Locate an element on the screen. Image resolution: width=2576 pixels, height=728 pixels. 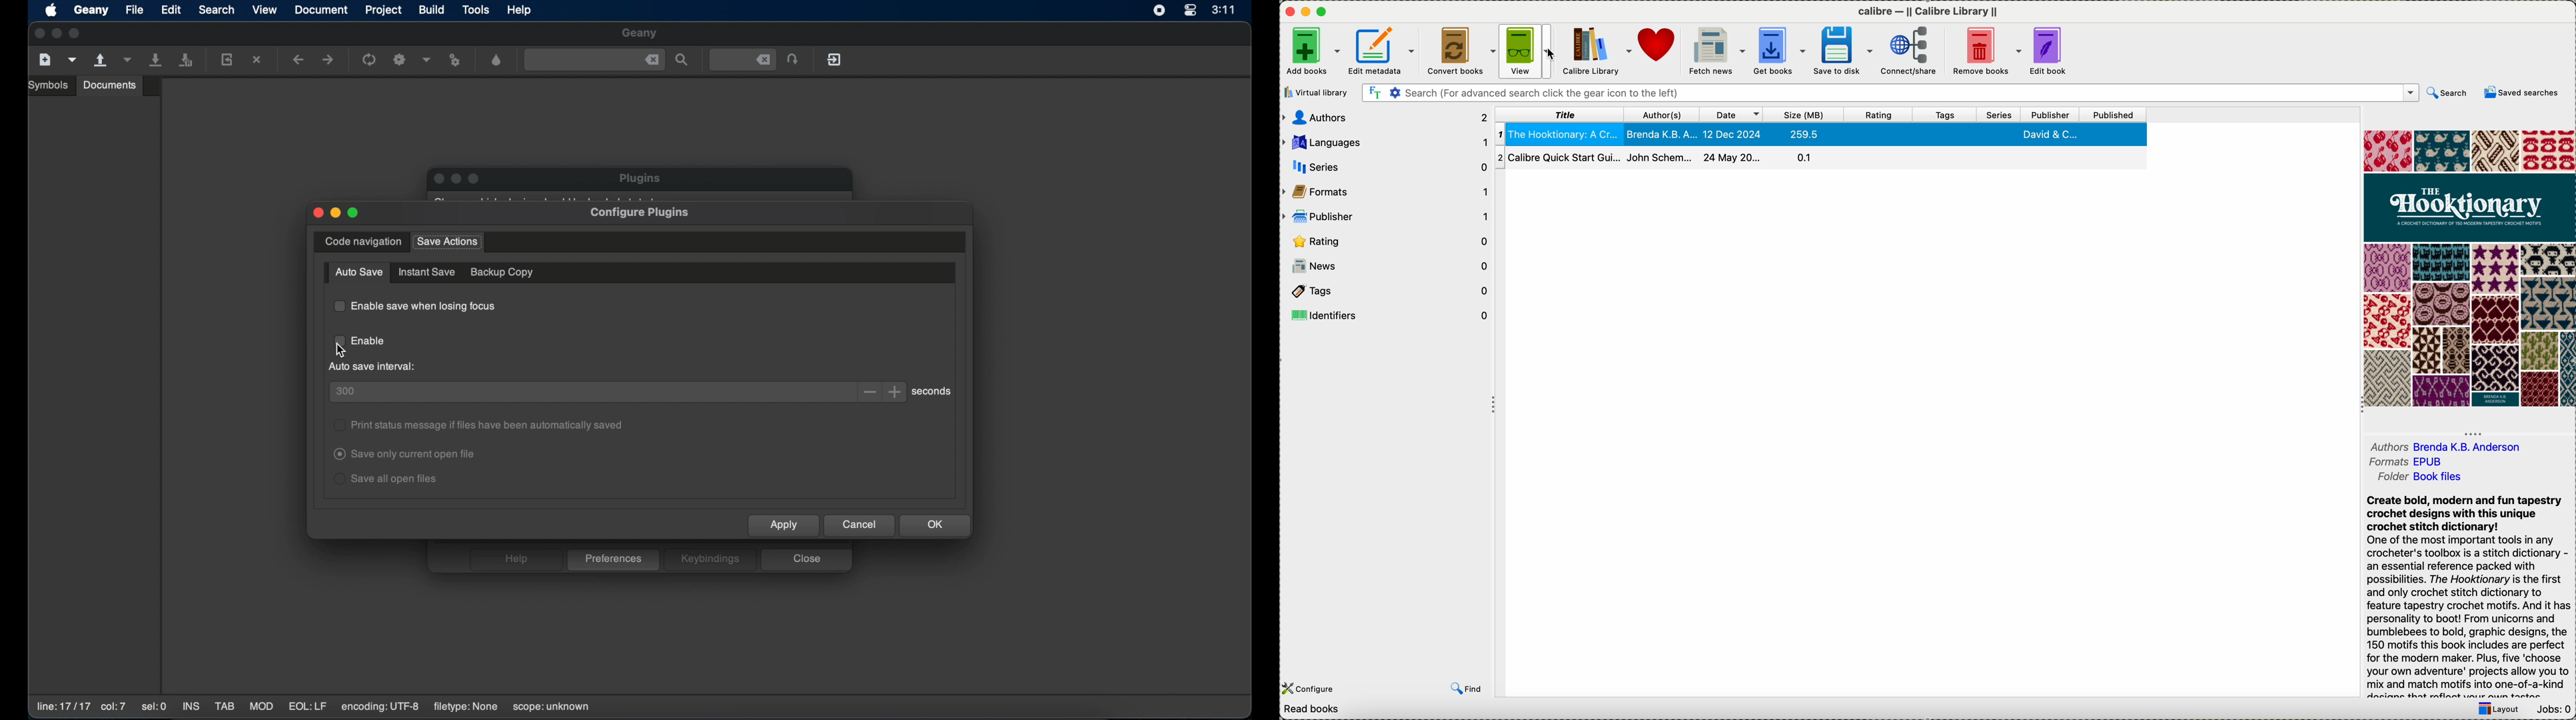
donate is located at coordinates (1659, 44).